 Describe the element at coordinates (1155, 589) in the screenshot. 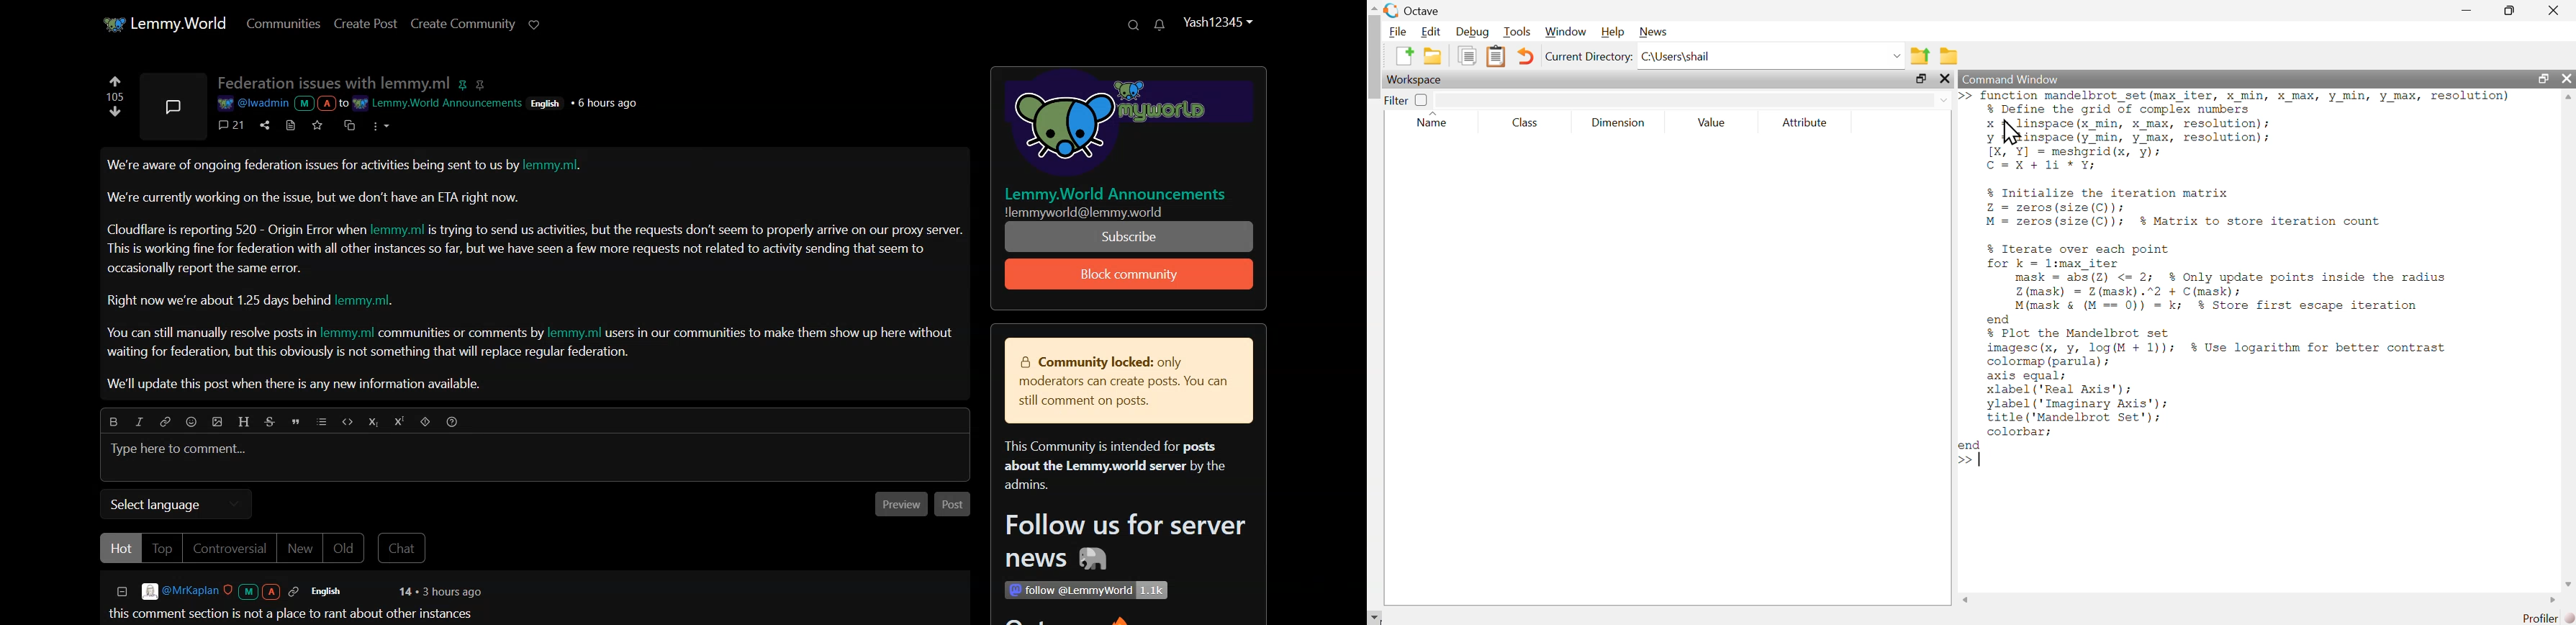

I see `1.1k` at that location.